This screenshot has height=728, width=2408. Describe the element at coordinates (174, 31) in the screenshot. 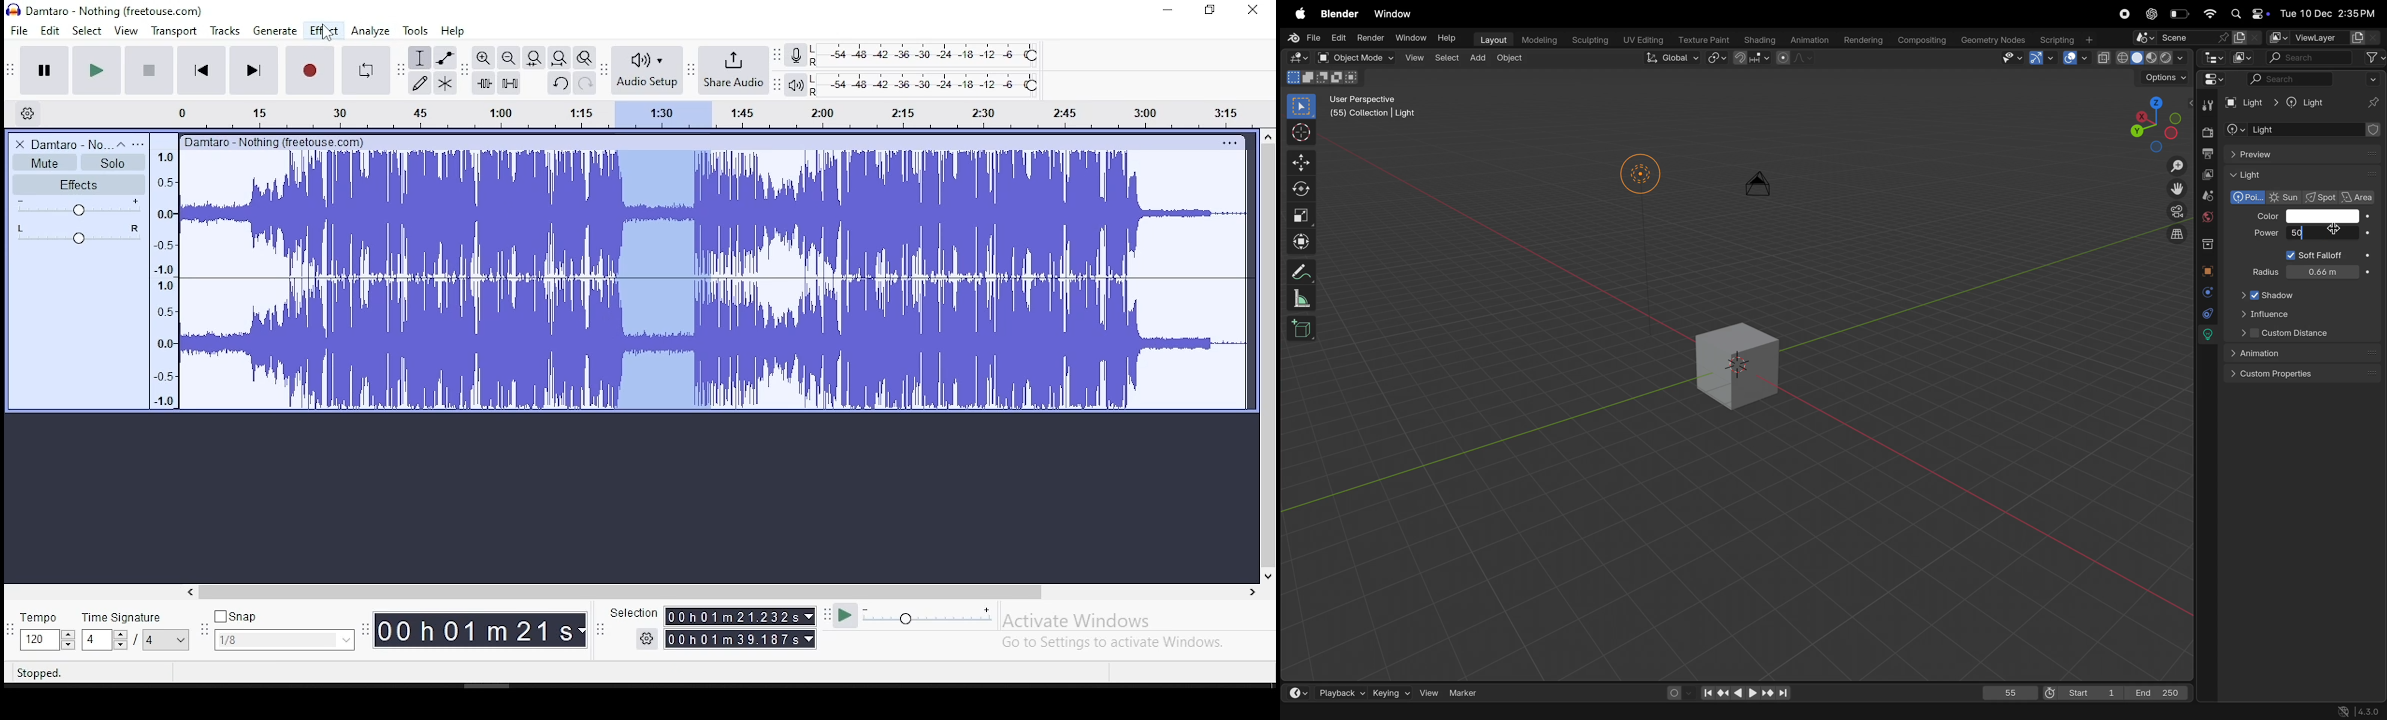

I see `transport` at that location.